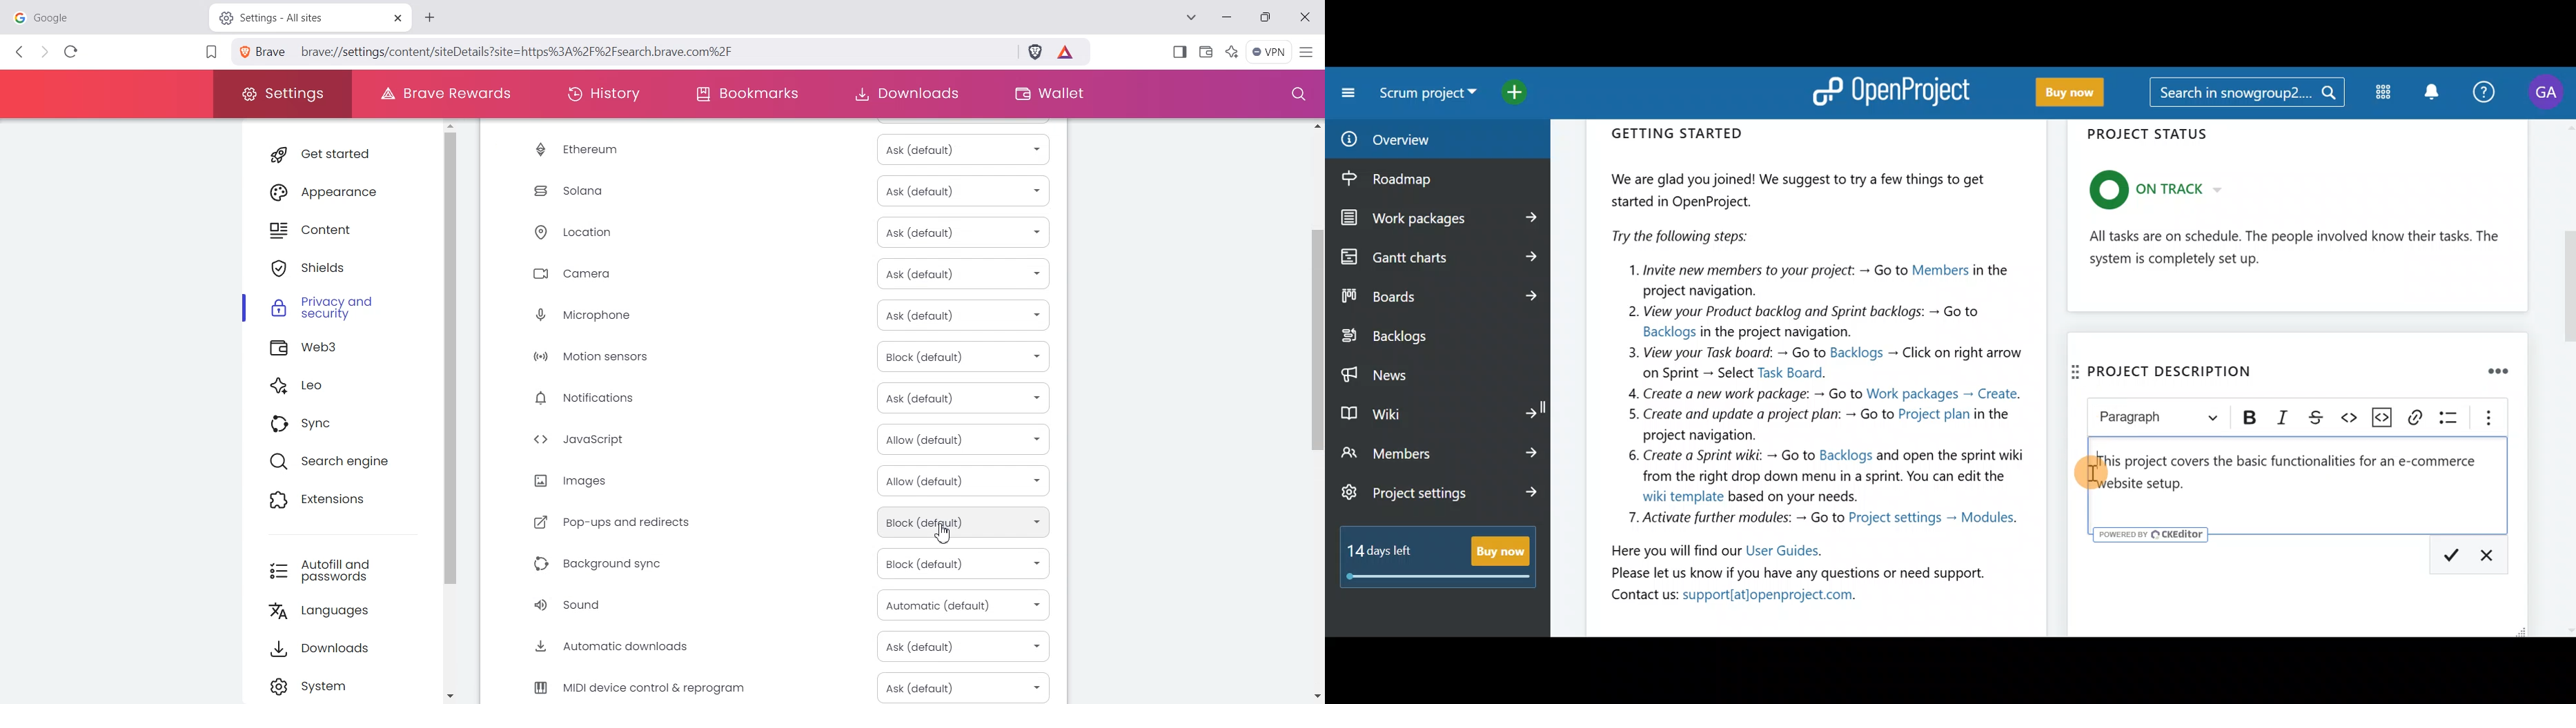 Image resolution: width=2576 pixels, height=728 pixels. What do you see at coordinates (2174, 369) in the screenshot?
I see `Project descripition` at bounding box center [2174, 369].